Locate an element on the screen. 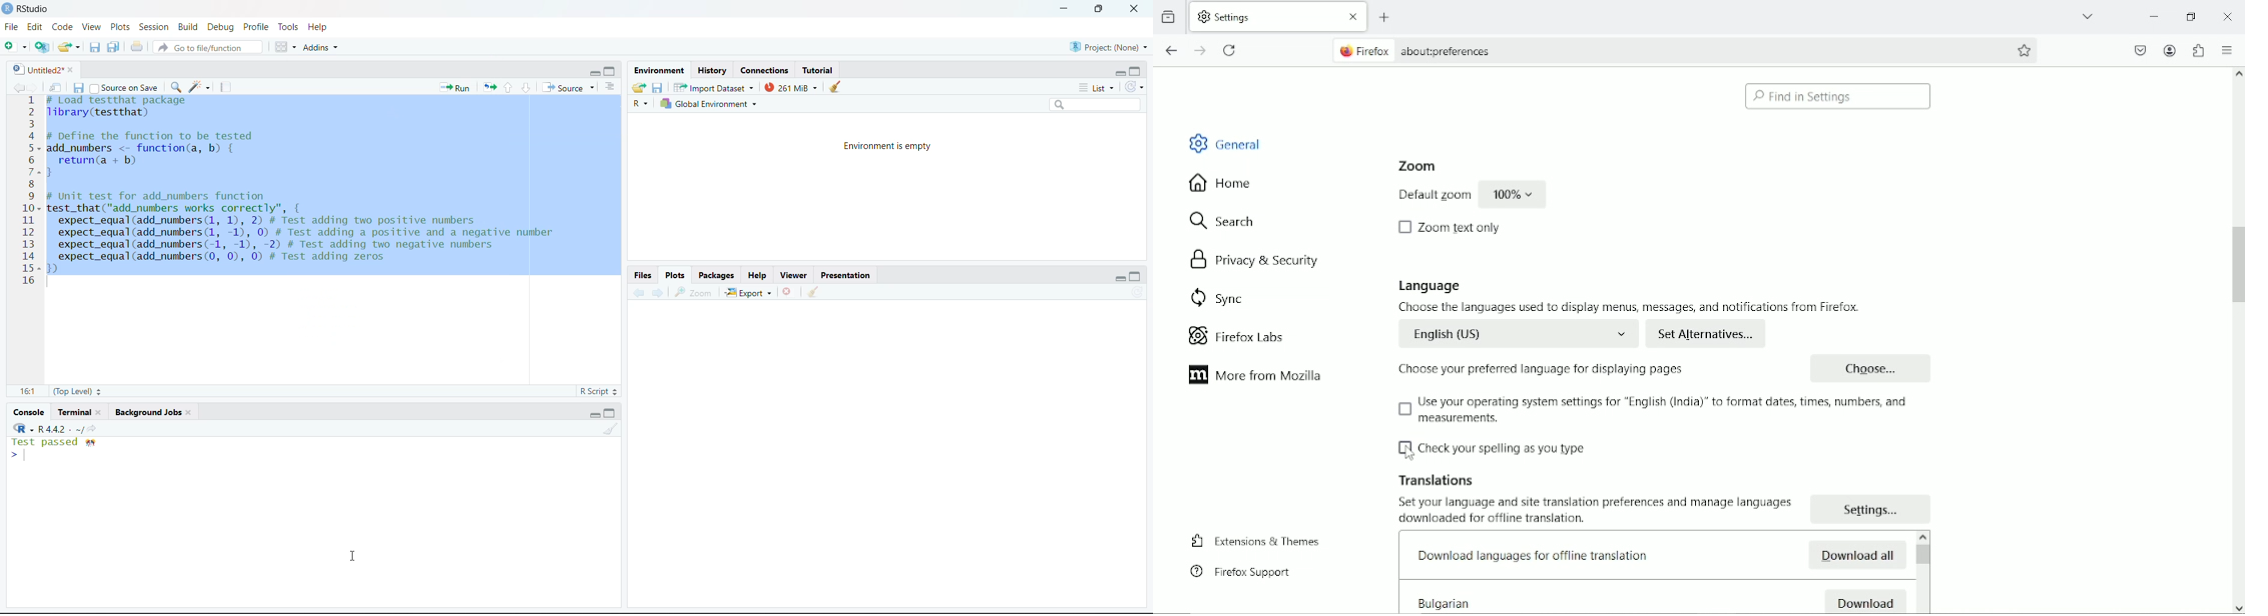 The width and height of the screenshot is (2268, 616). More from mozilla is located at coordinates (1258, 374).